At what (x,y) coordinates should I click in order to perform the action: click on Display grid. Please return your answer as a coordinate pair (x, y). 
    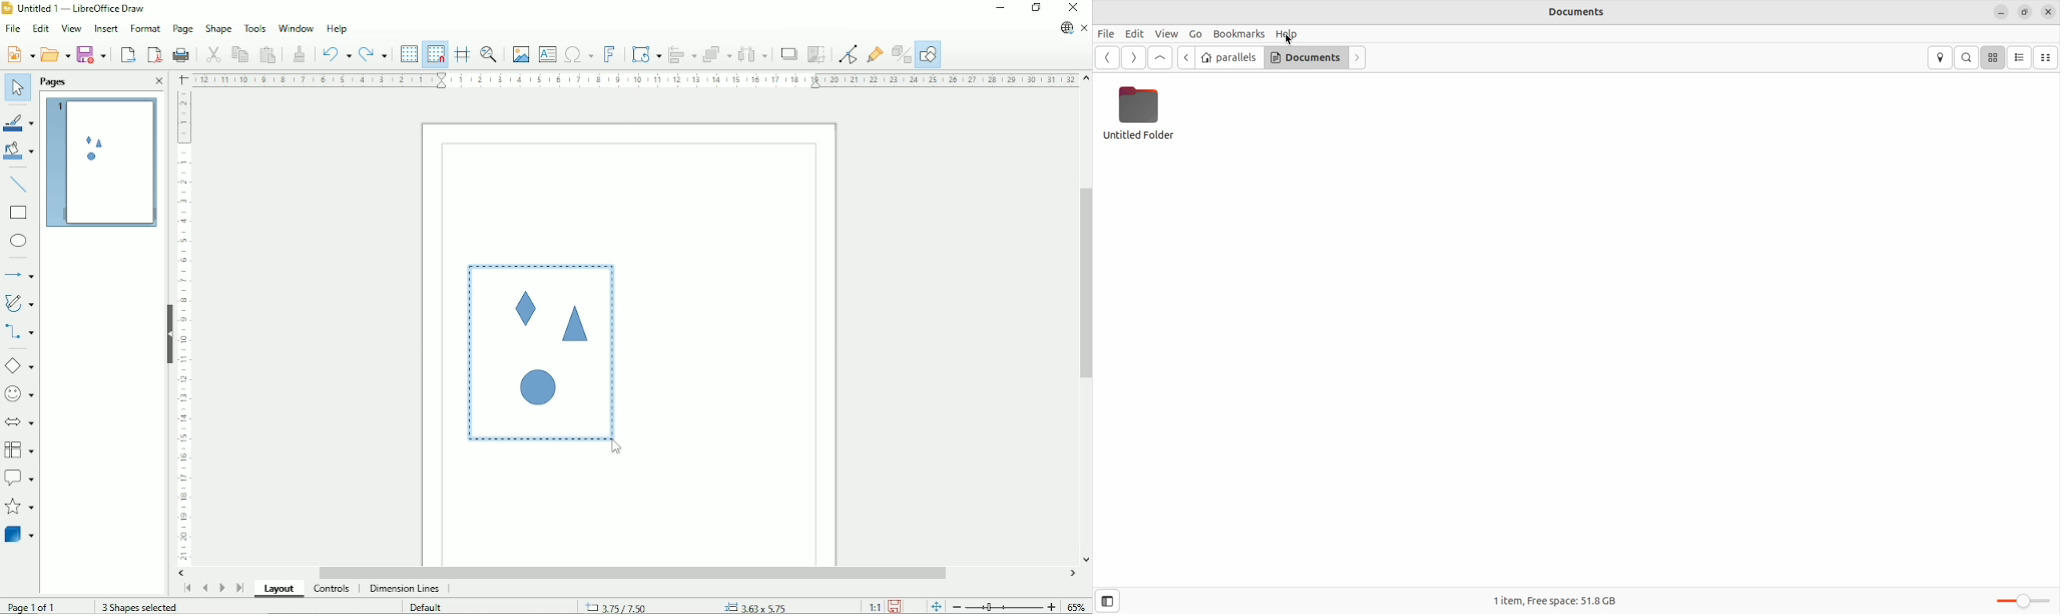
    Looking at the image, I should click on (408, 53).